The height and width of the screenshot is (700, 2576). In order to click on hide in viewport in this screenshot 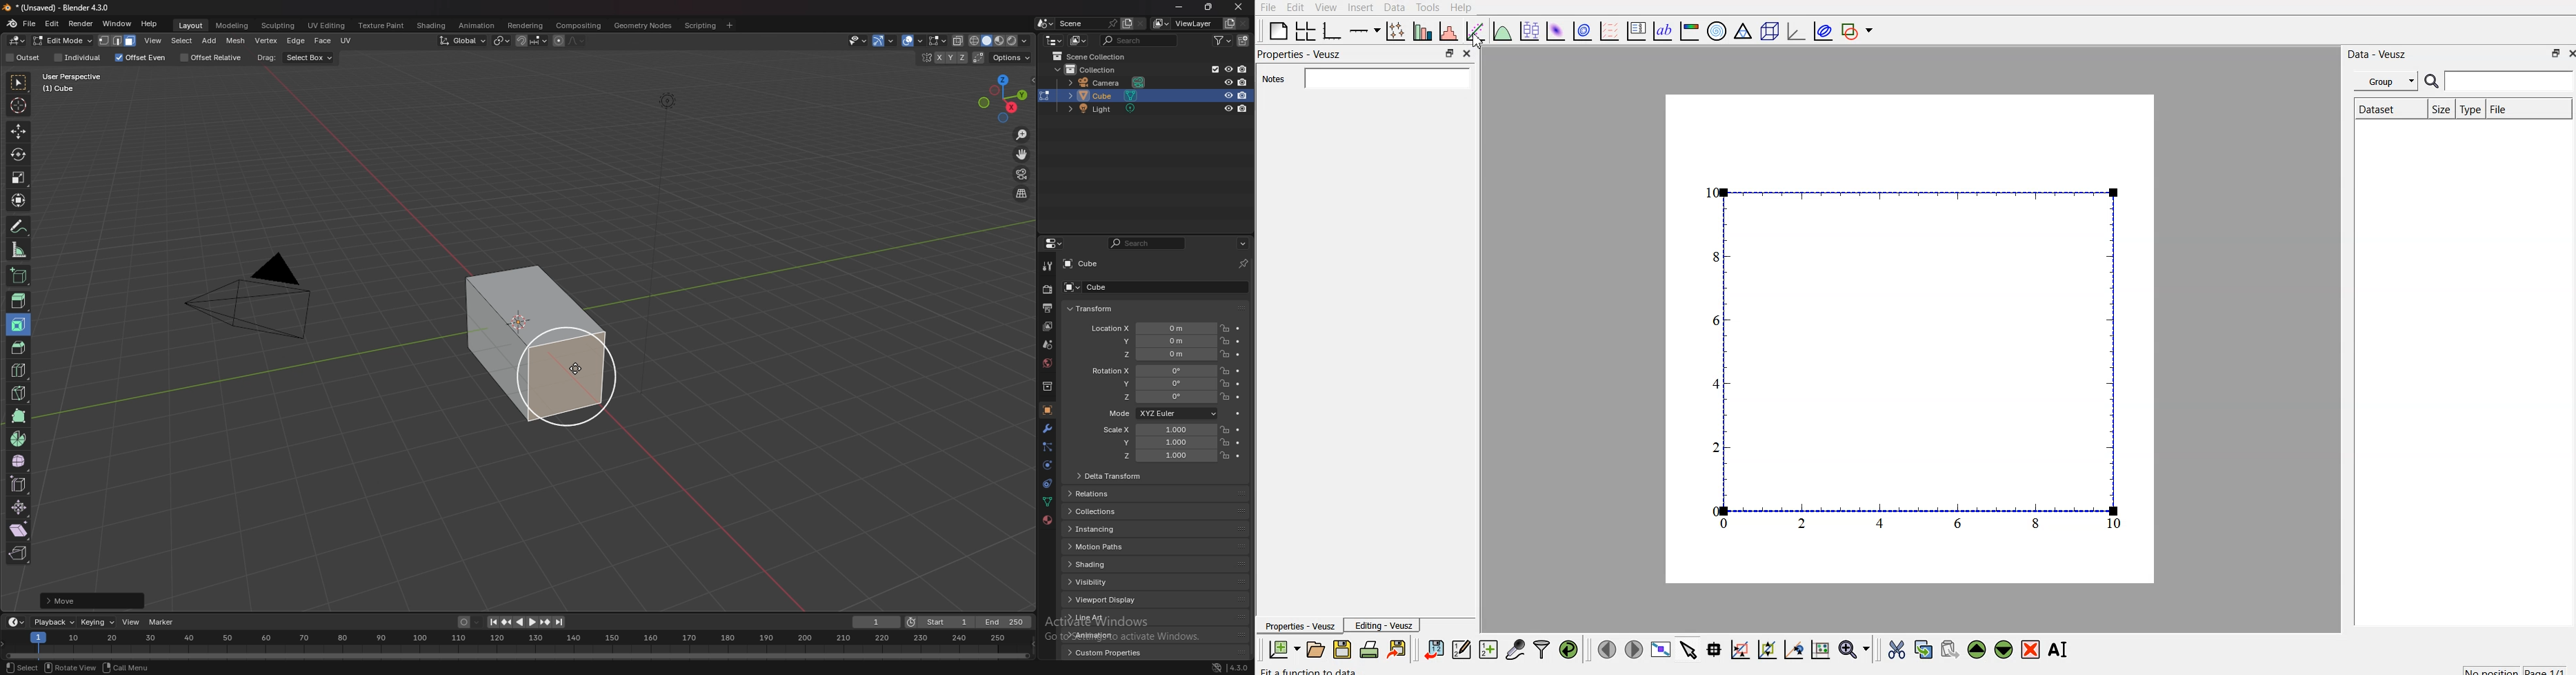, I will do `click(1228, 109)`.